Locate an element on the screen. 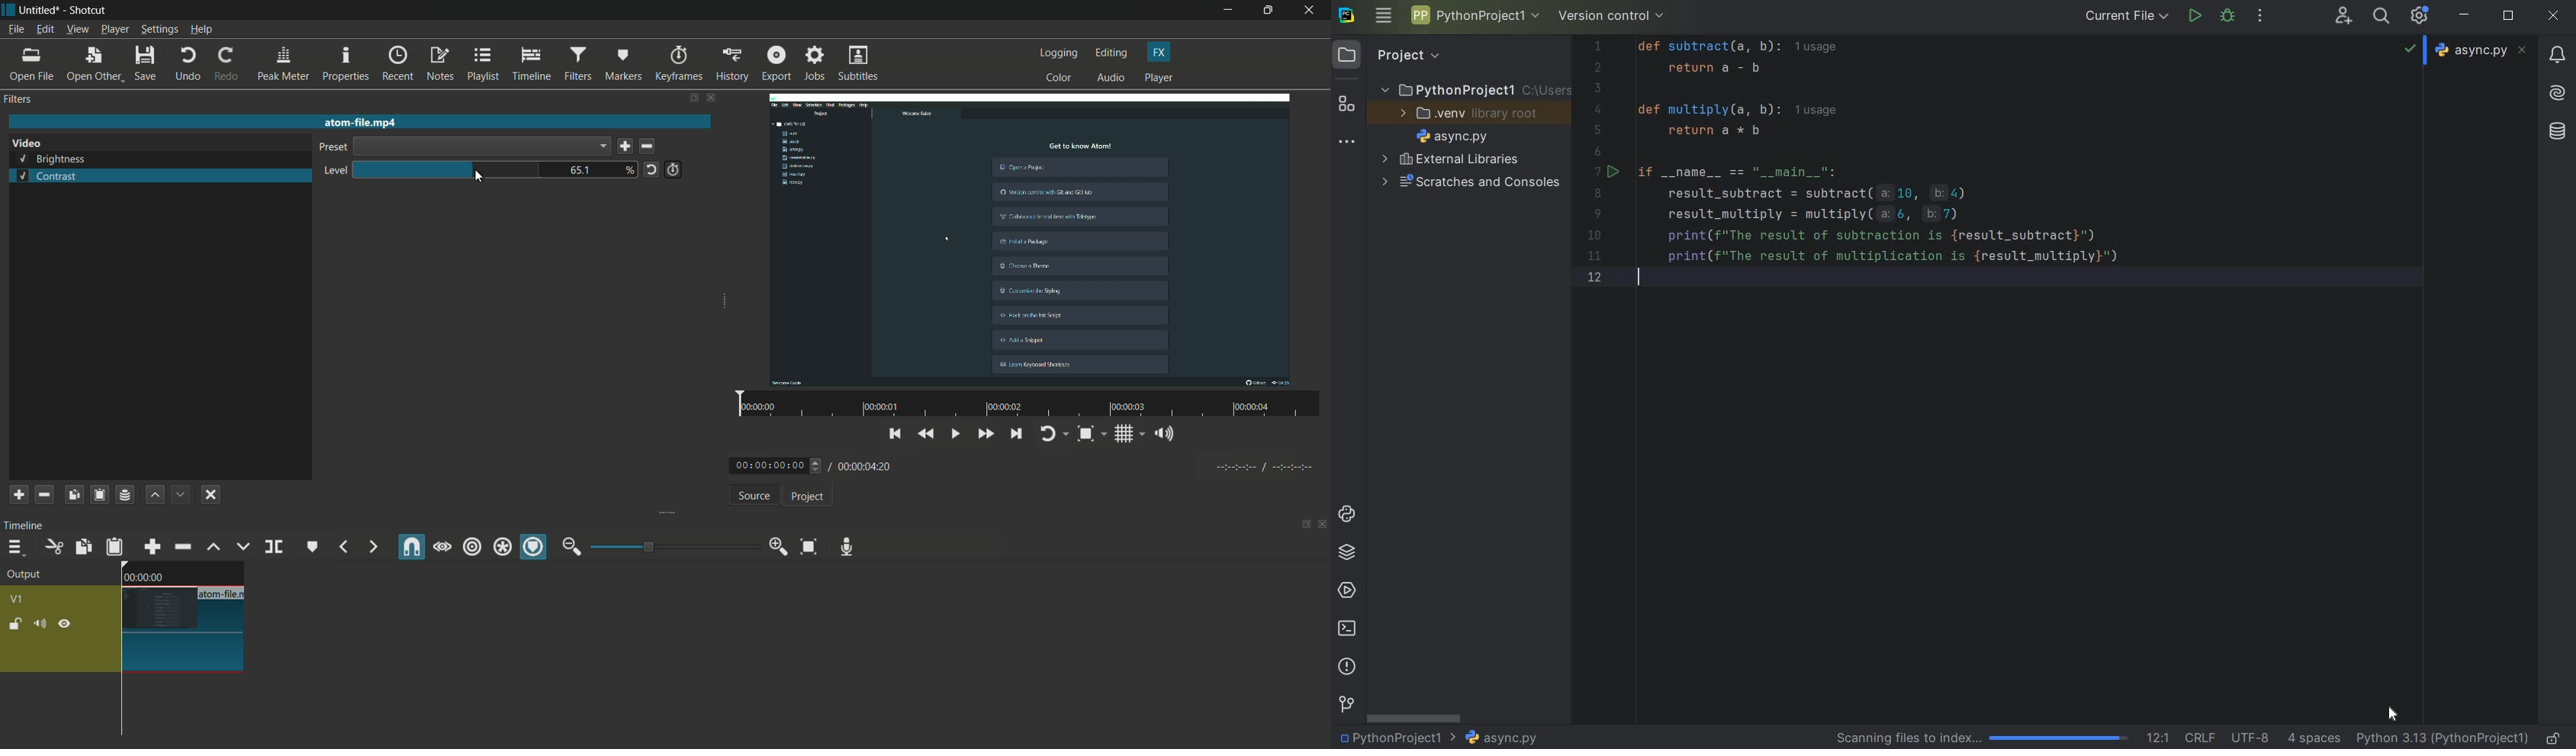 The height and width of the screenshot is (756, 2576). show tabs is located at coordinates (1302, 526).